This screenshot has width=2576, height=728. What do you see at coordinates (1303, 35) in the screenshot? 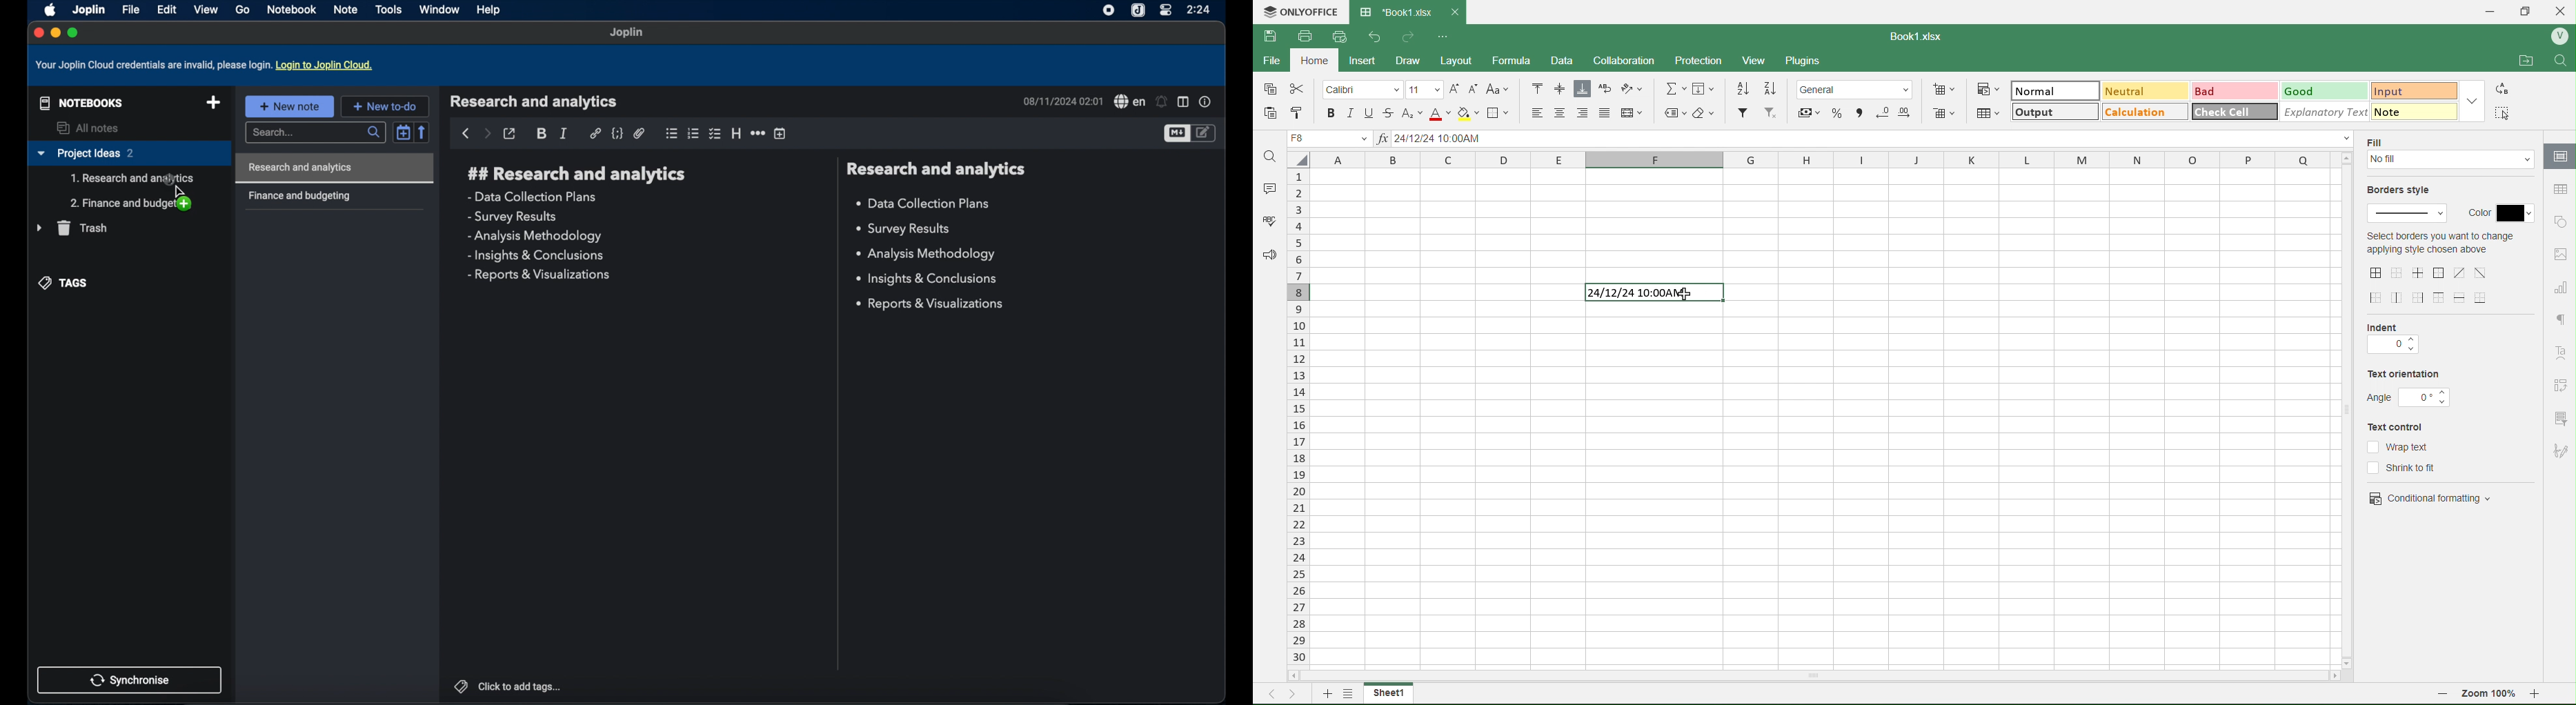
I see `Print` at bounding box center [1303, 35].